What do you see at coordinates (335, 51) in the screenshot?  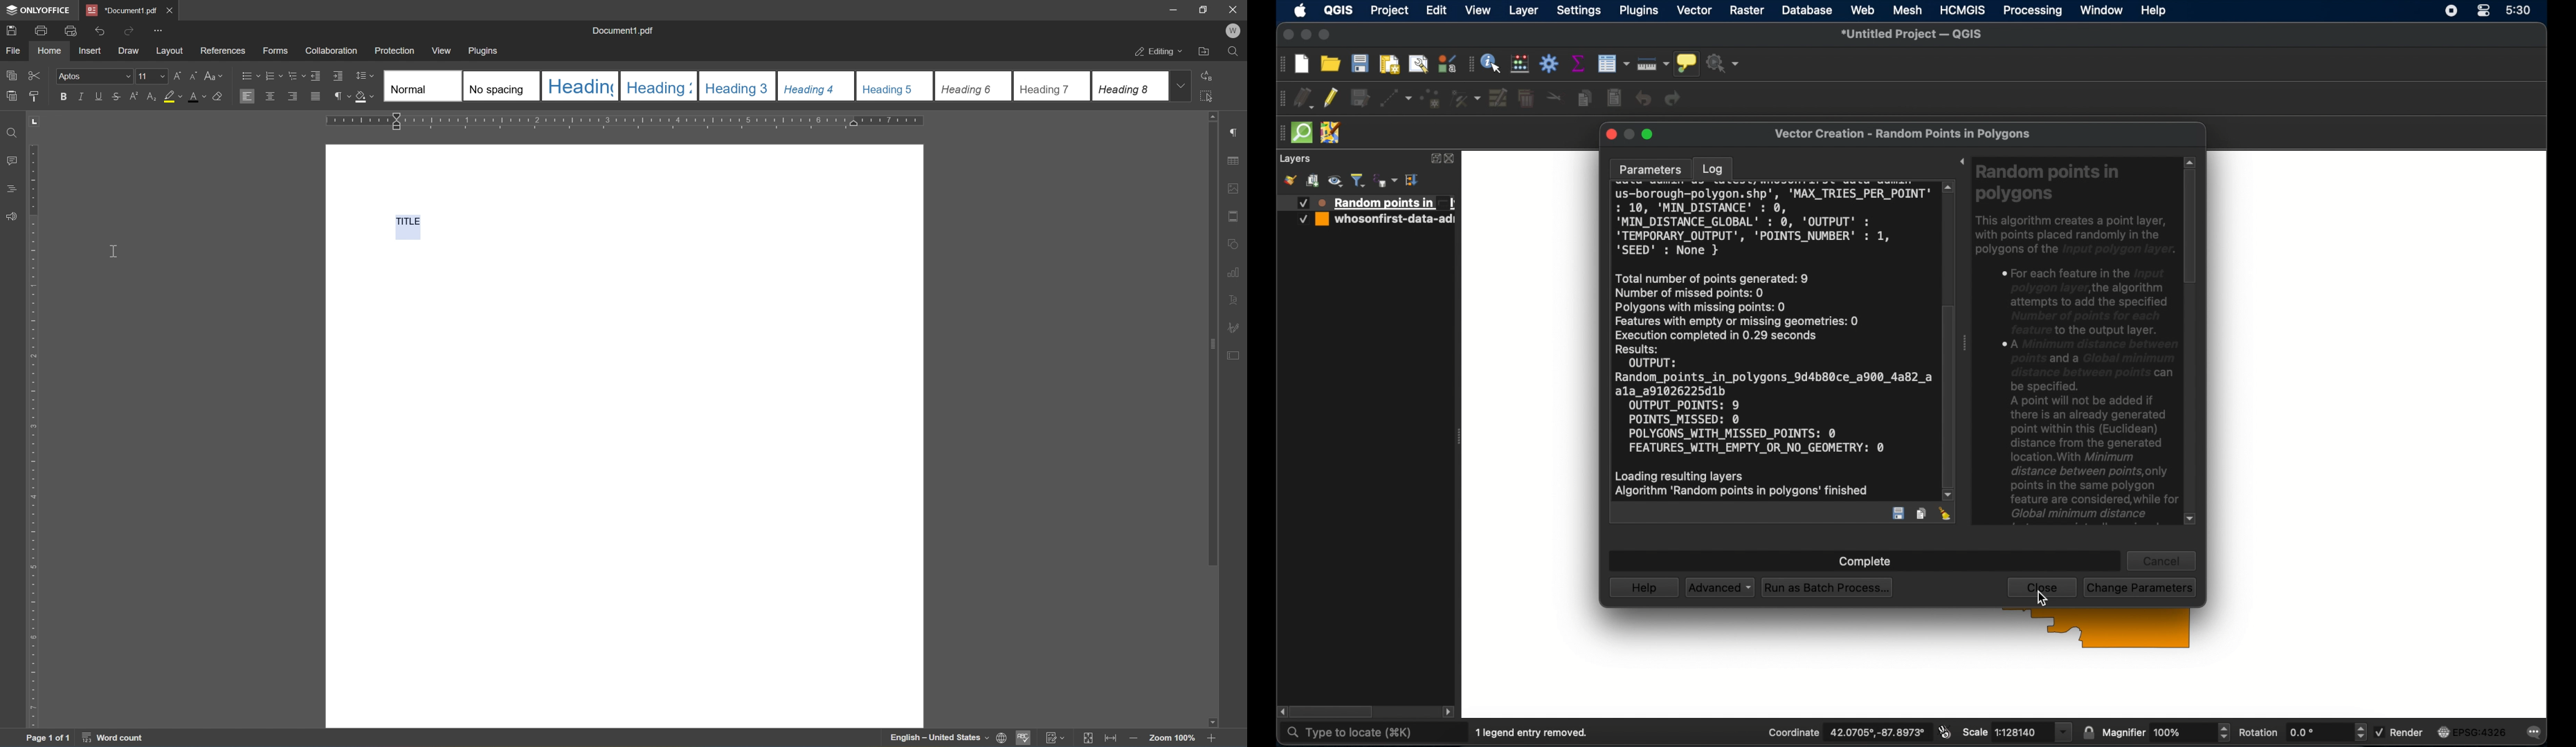 I see `collaboration` at bounding box center [335, 51].